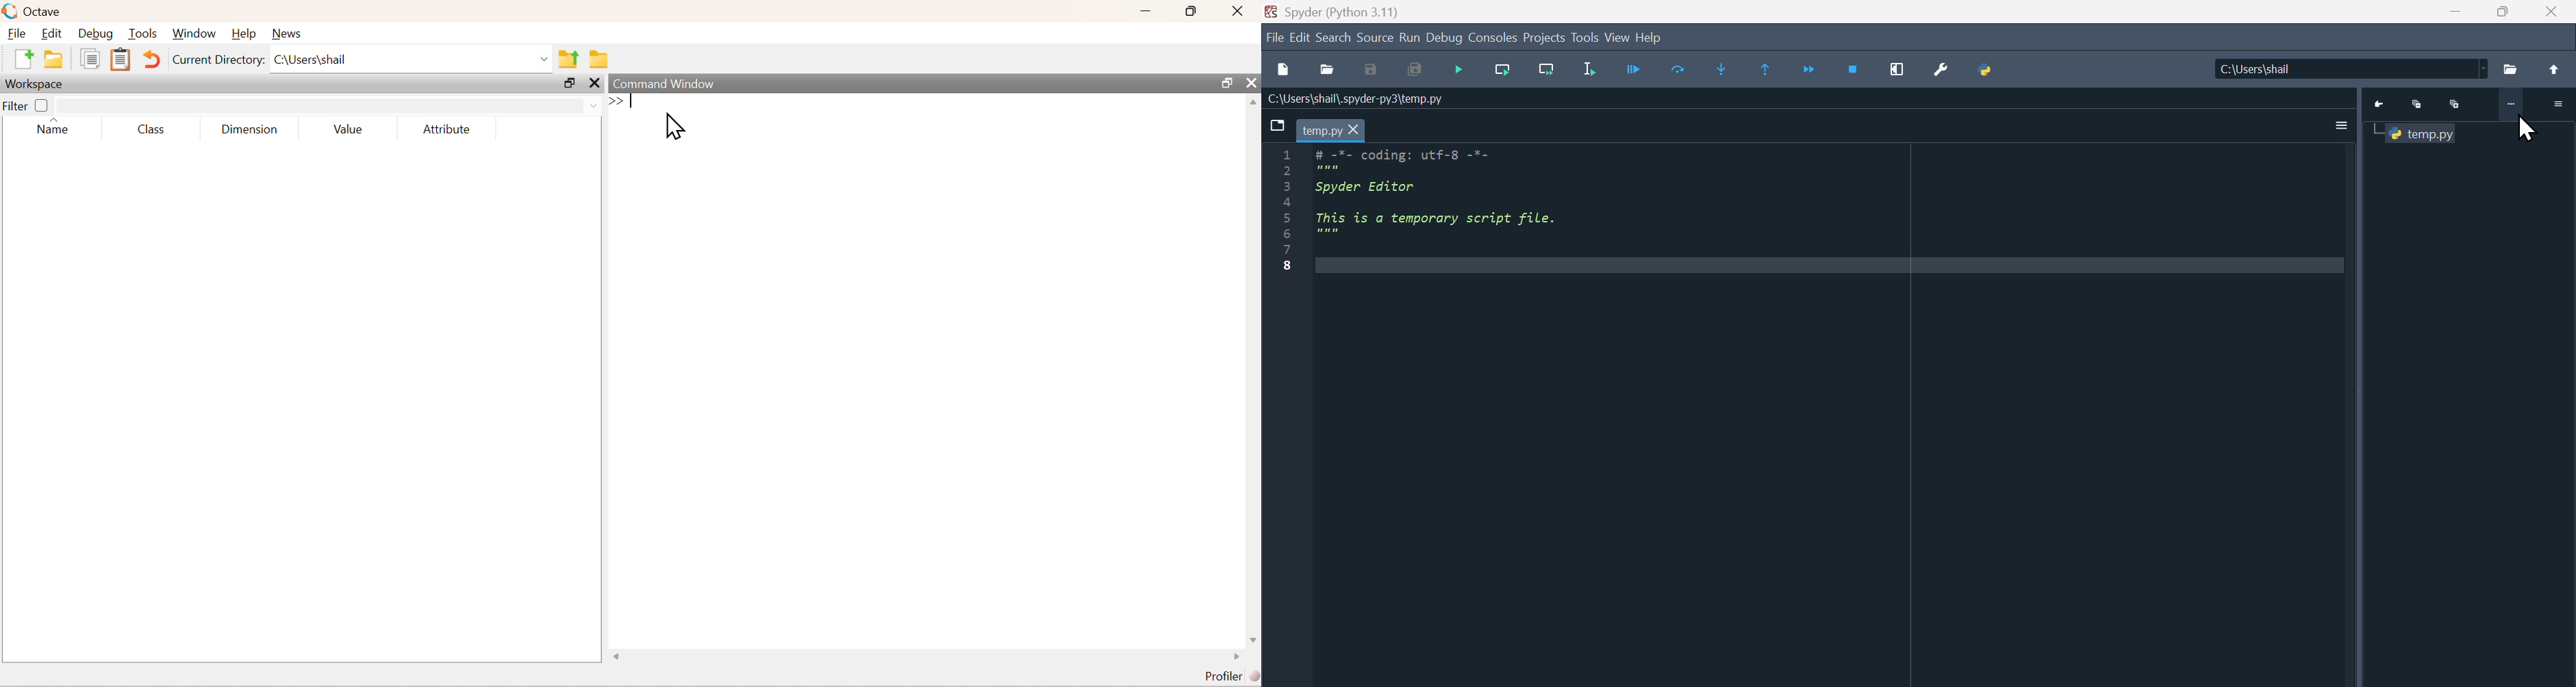 The image size is (2576, 700). Describe the element at coordinates (1253, 83) in the screenshot. I see `Close` at that location.